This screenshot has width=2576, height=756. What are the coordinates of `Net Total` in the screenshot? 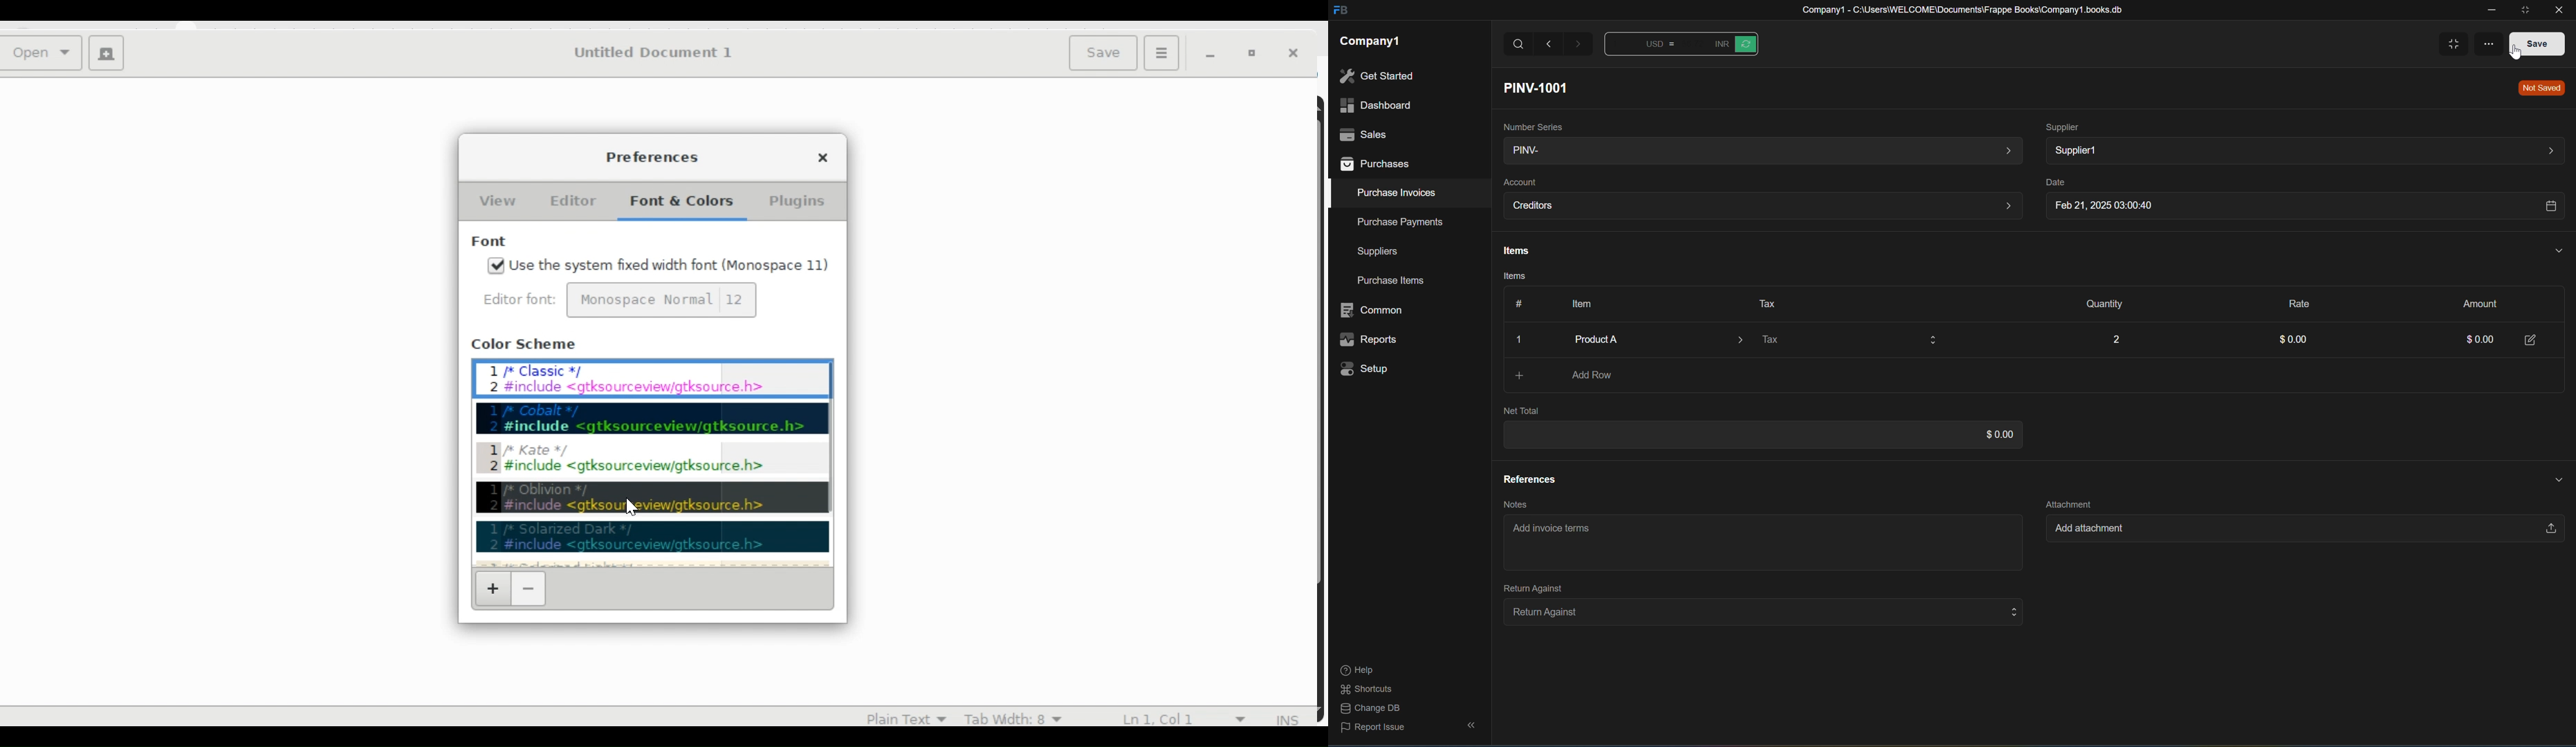 It's located at (1521, 411).